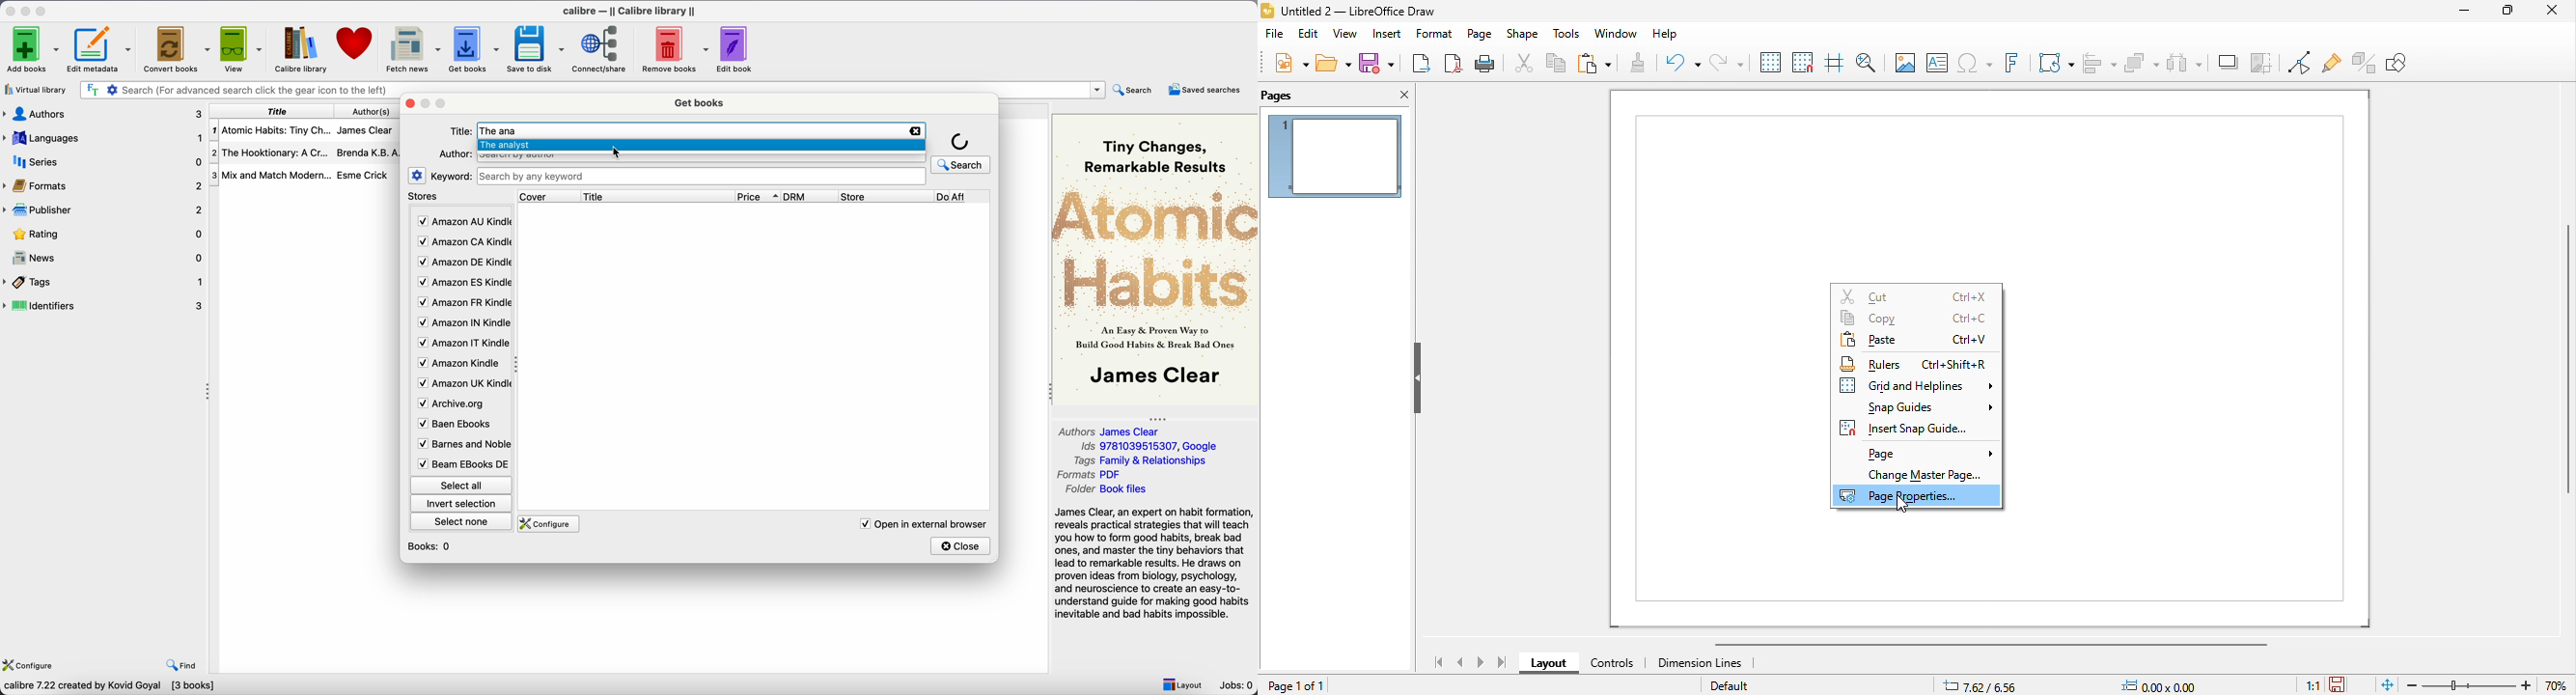  Describe the element at coordinates (1378, 63) in the screenshot. I see `save` at that location.